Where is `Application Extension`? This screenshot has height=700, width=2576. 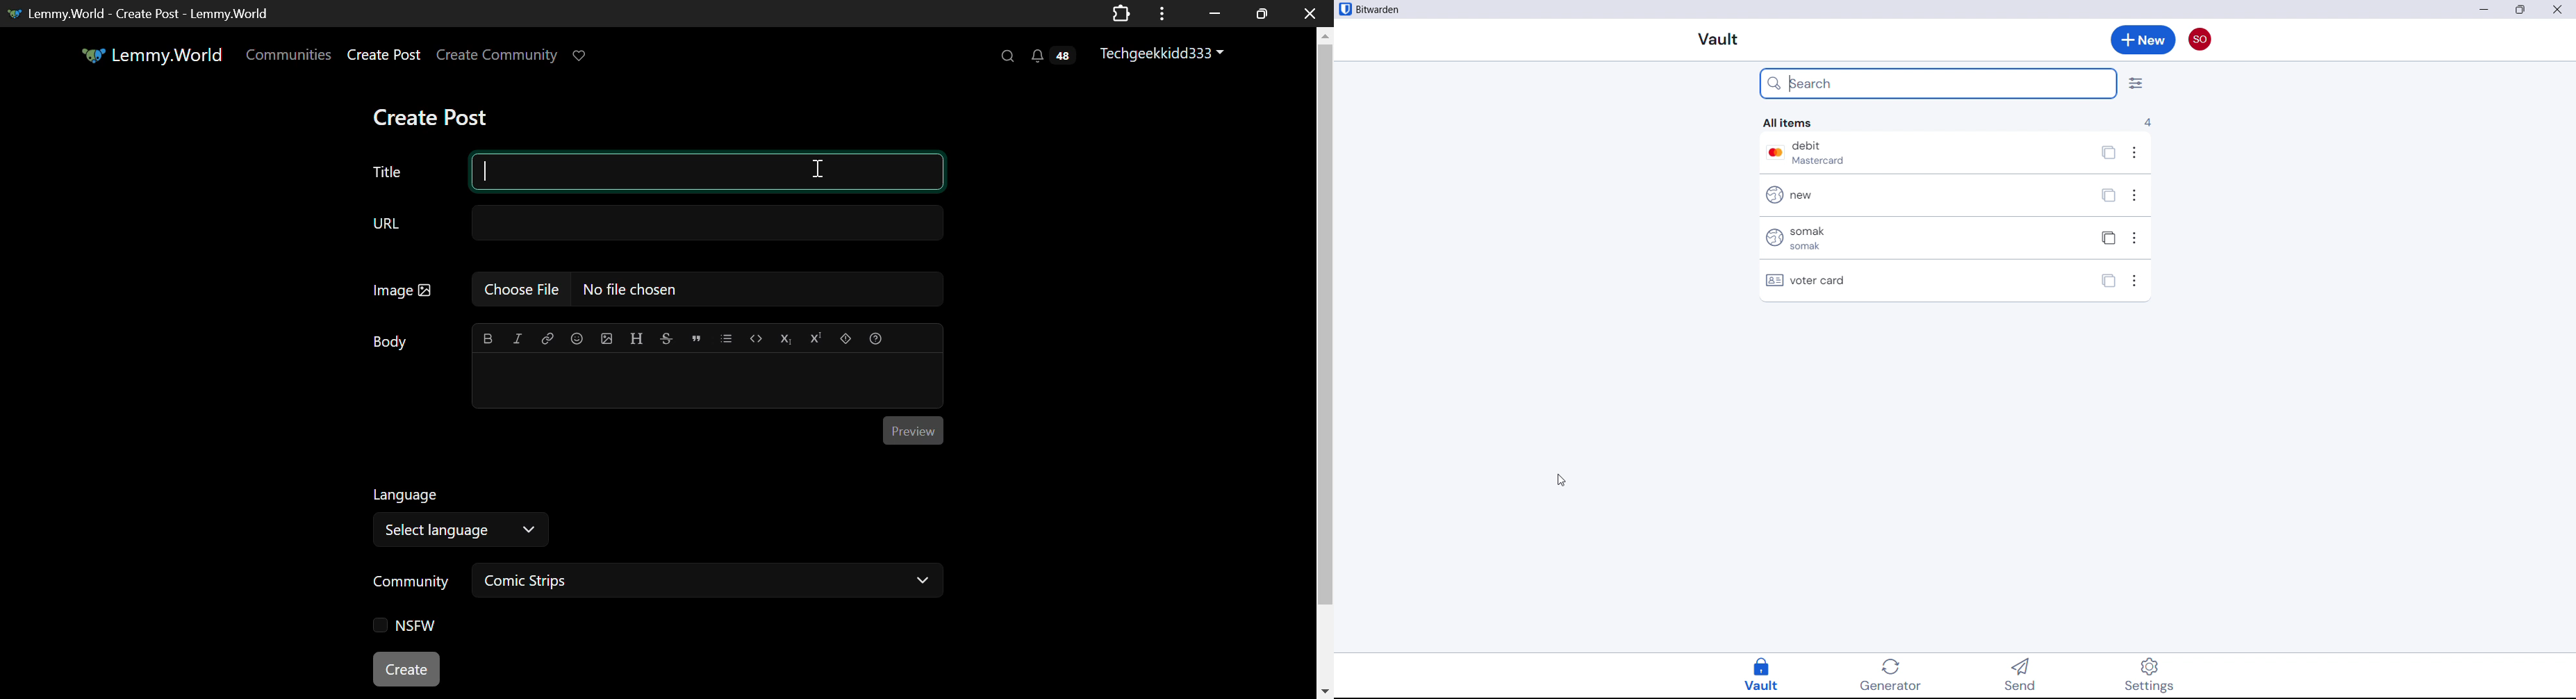
Application Extension is located at coordinates (1124, 12).